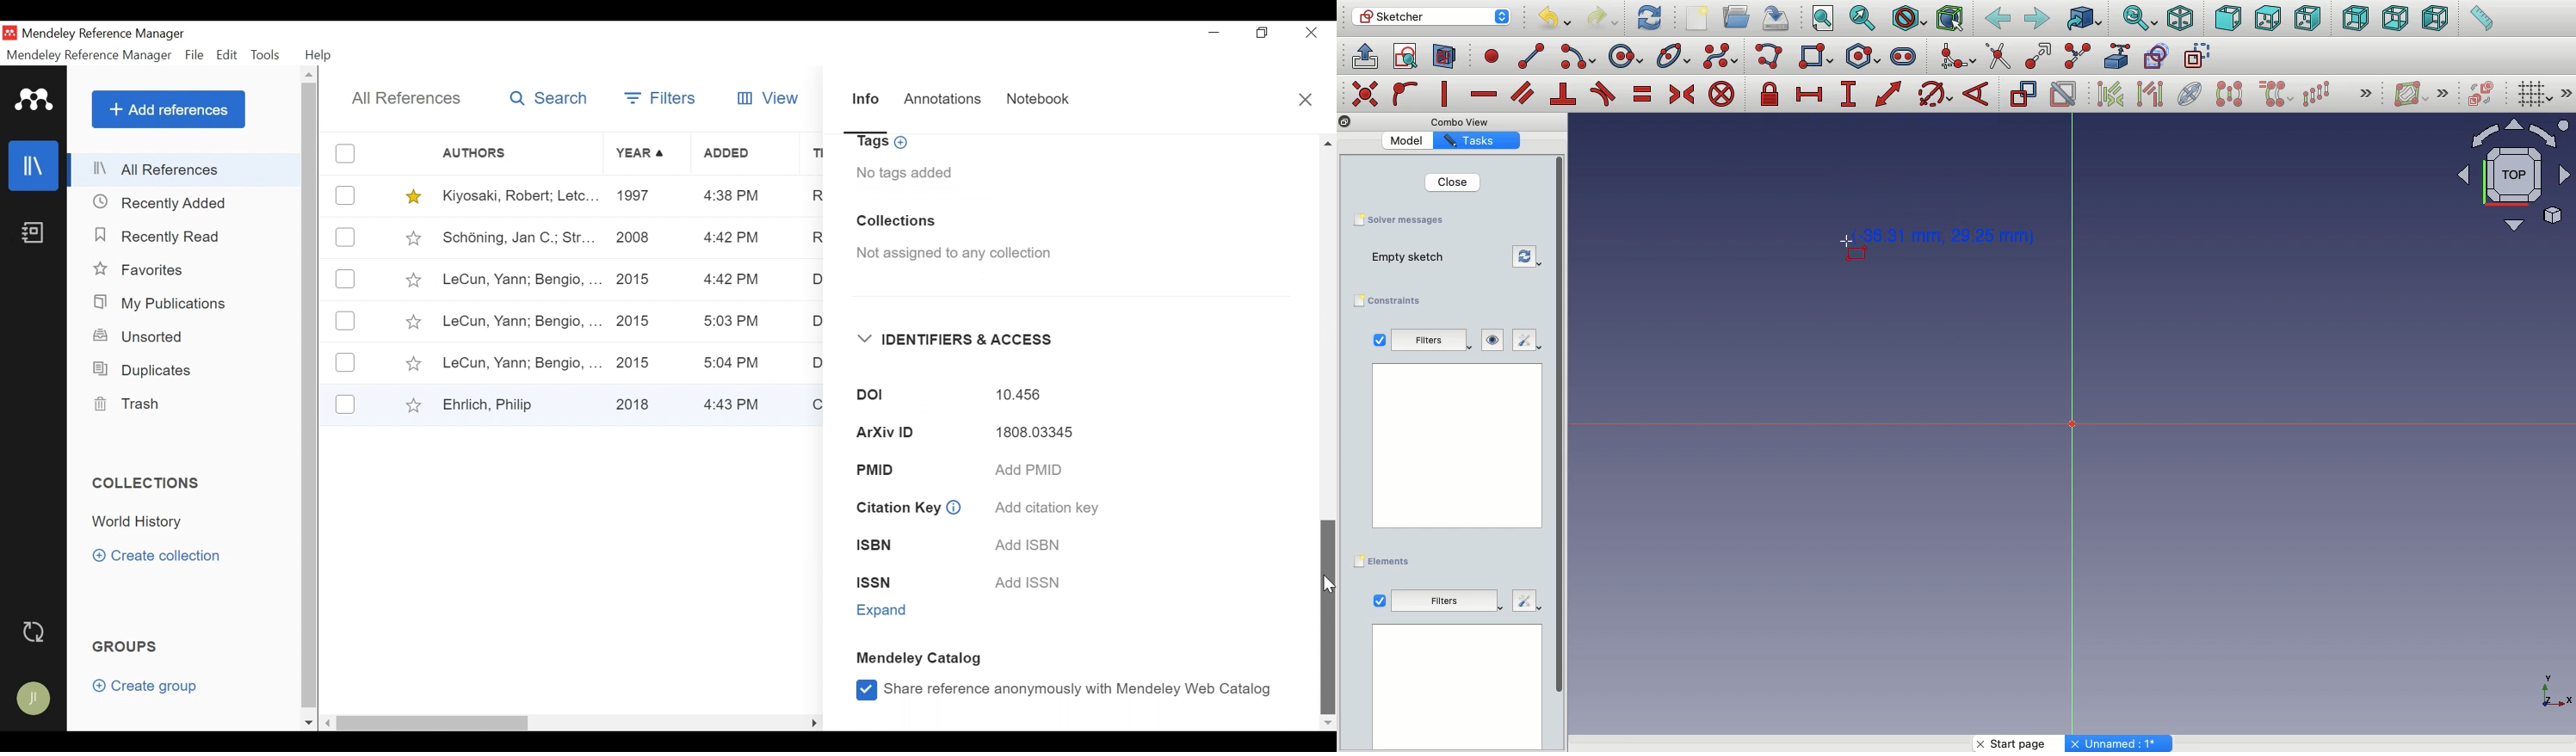  What do you see at coordinates (10, 33) in the screenshot?
I see `Mendeley Desktop Icon` at bounding box center [10, 33].